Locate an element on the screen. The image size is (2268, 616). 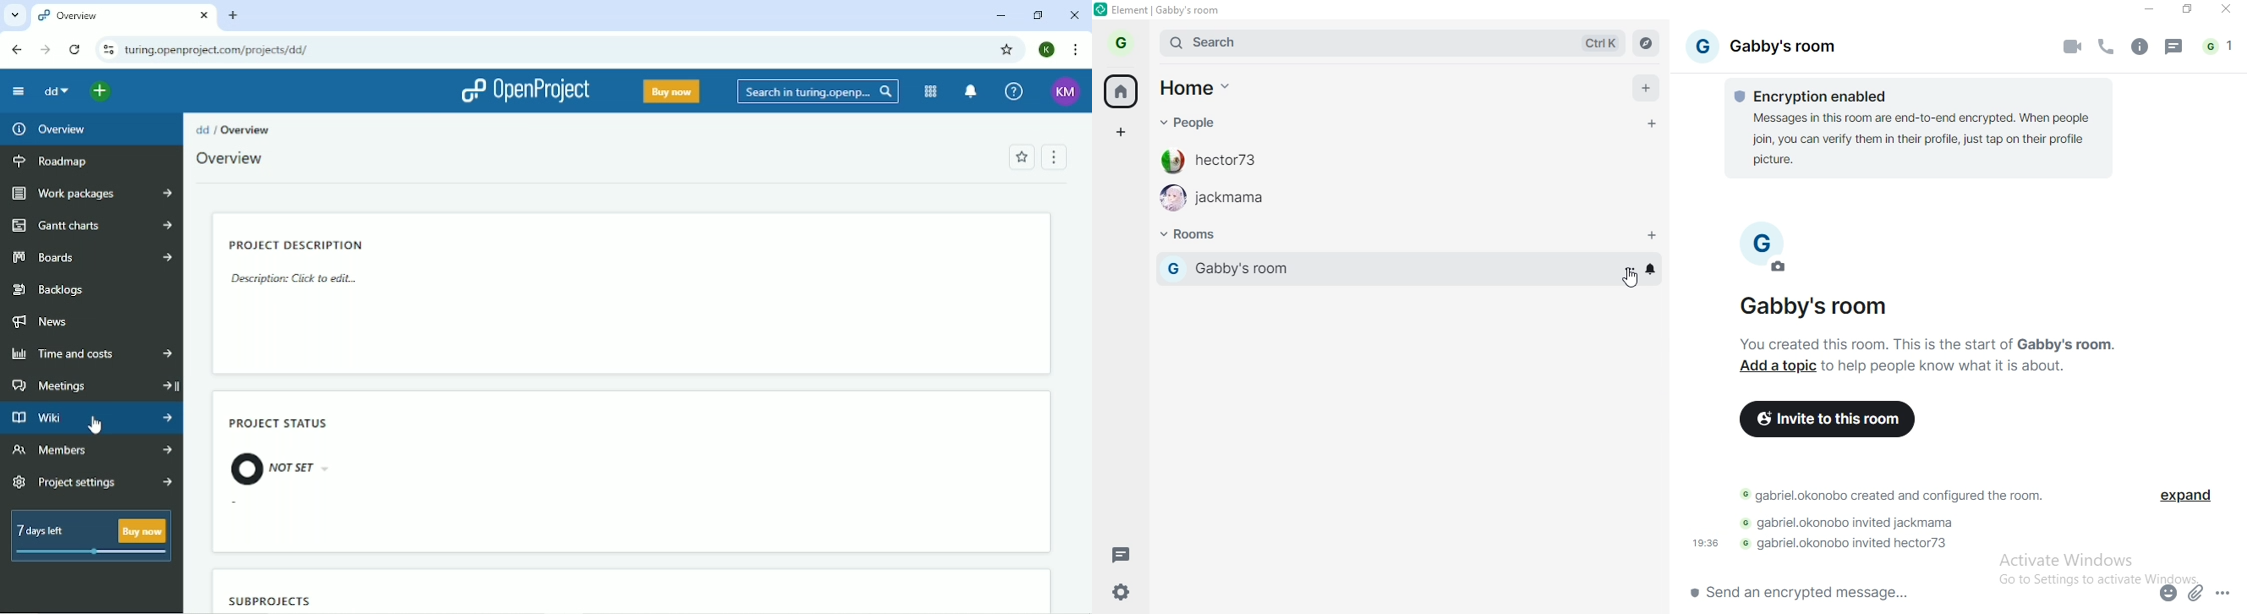
expand is located at coordinates (2185, 496).